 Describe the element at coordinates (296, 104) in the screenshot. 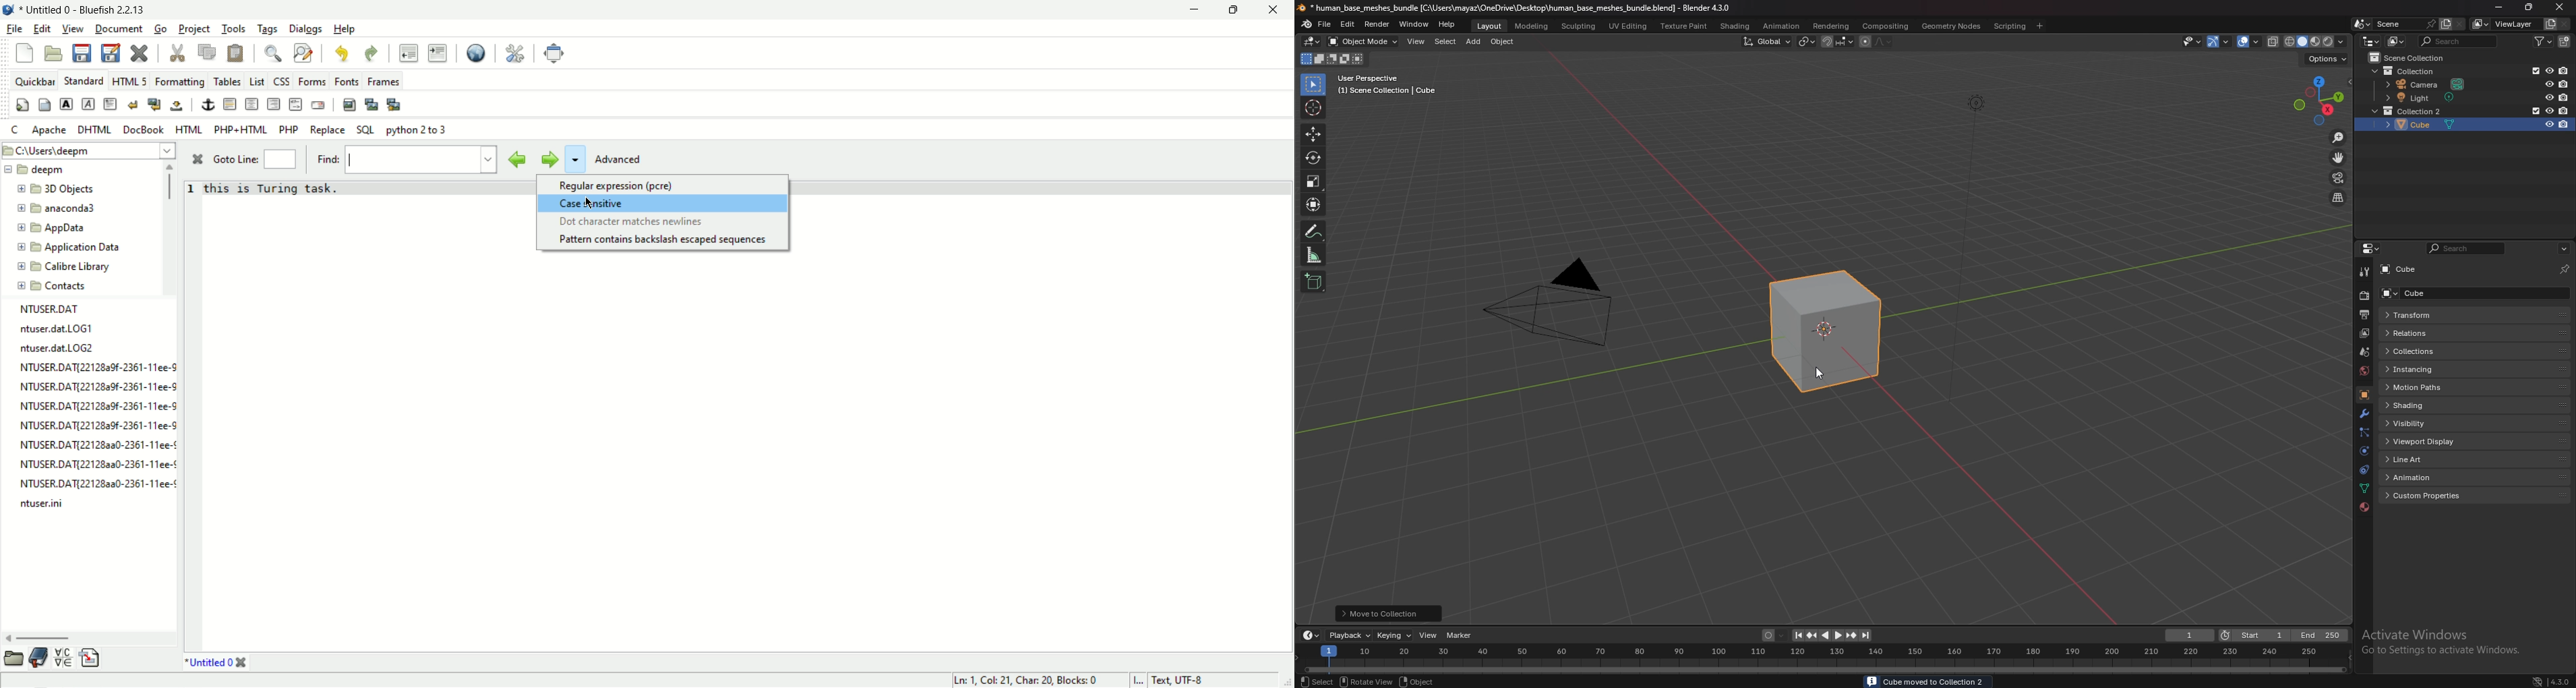

I see `html comment` at that location.